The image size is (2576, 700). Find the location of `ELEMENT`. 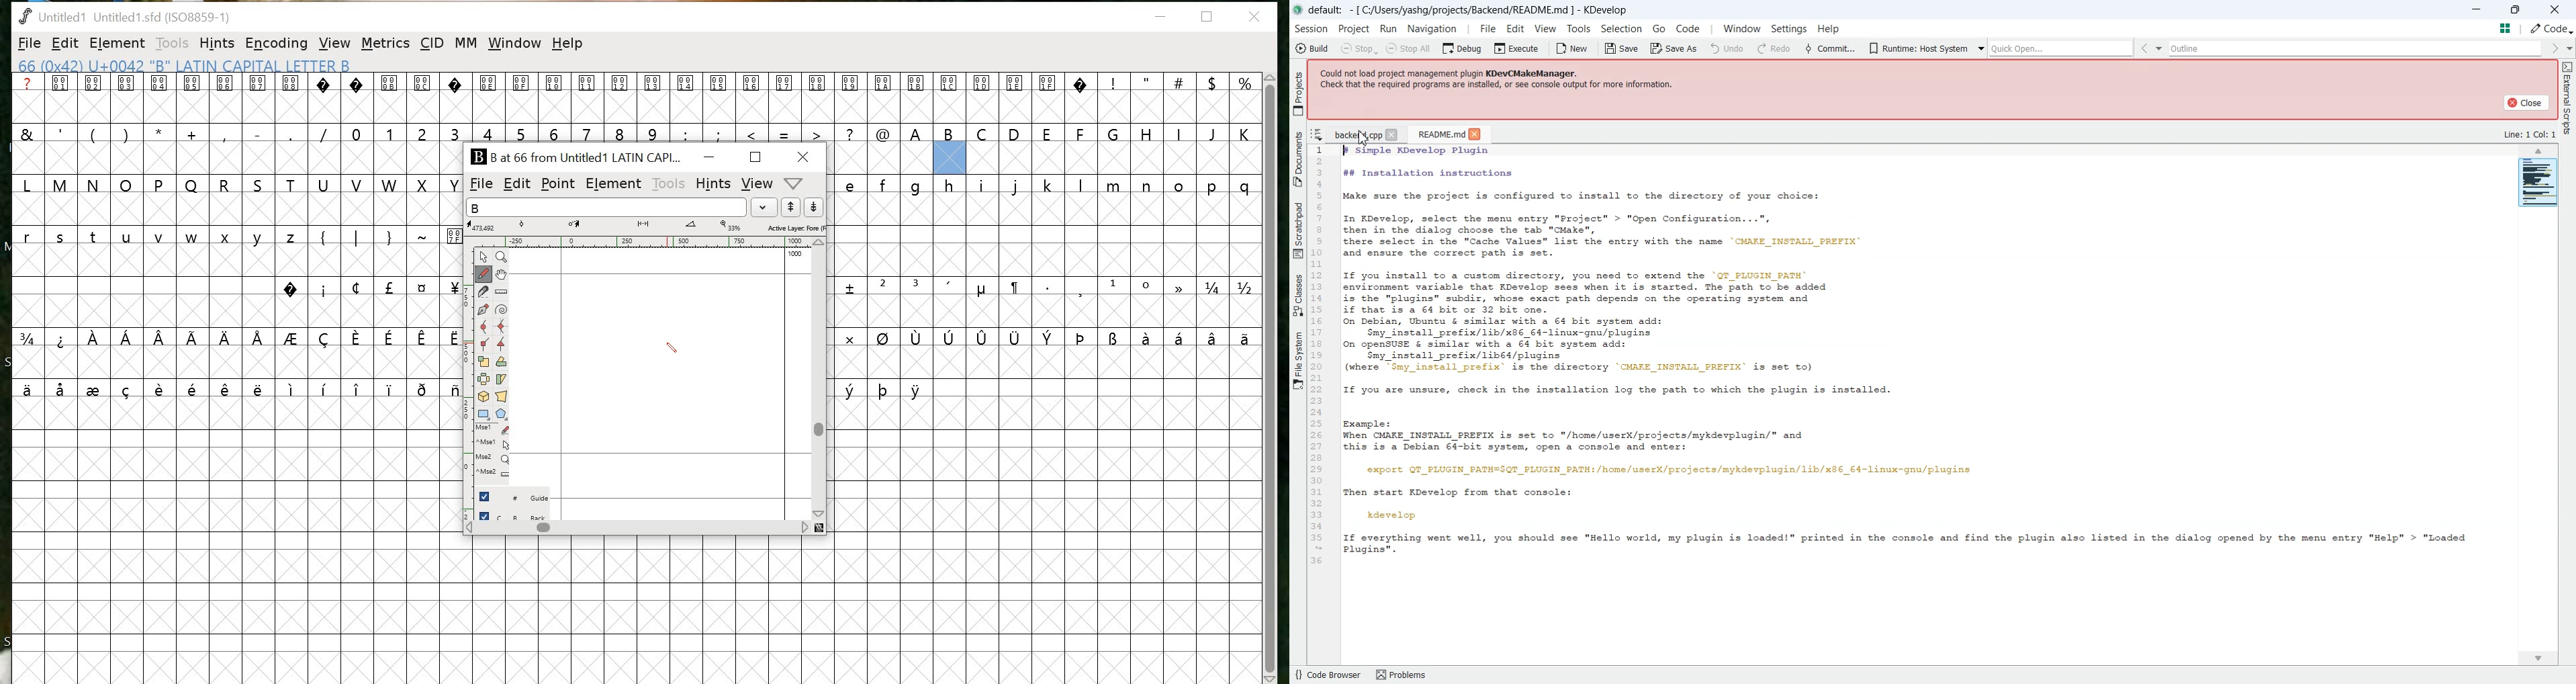

ELEMENT is located at coordinates (117, 44).